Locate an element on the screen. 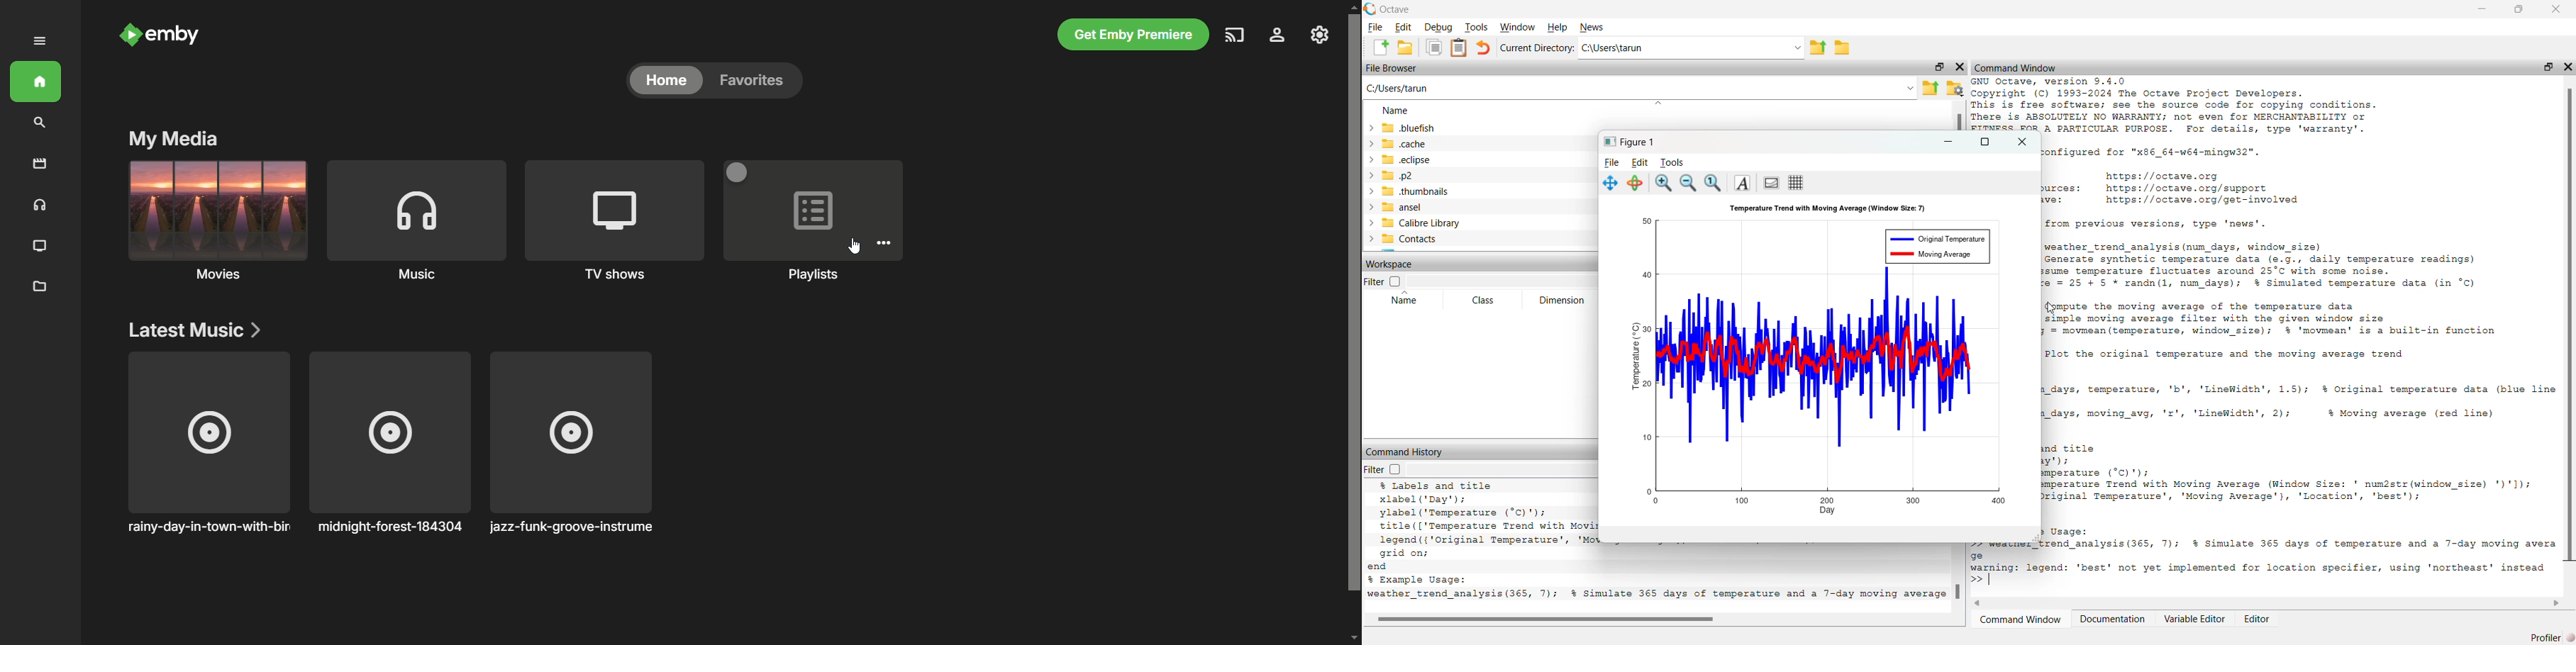 This screenshot has height=672, width=2576. Chart is located at coordinates (1822, 359).